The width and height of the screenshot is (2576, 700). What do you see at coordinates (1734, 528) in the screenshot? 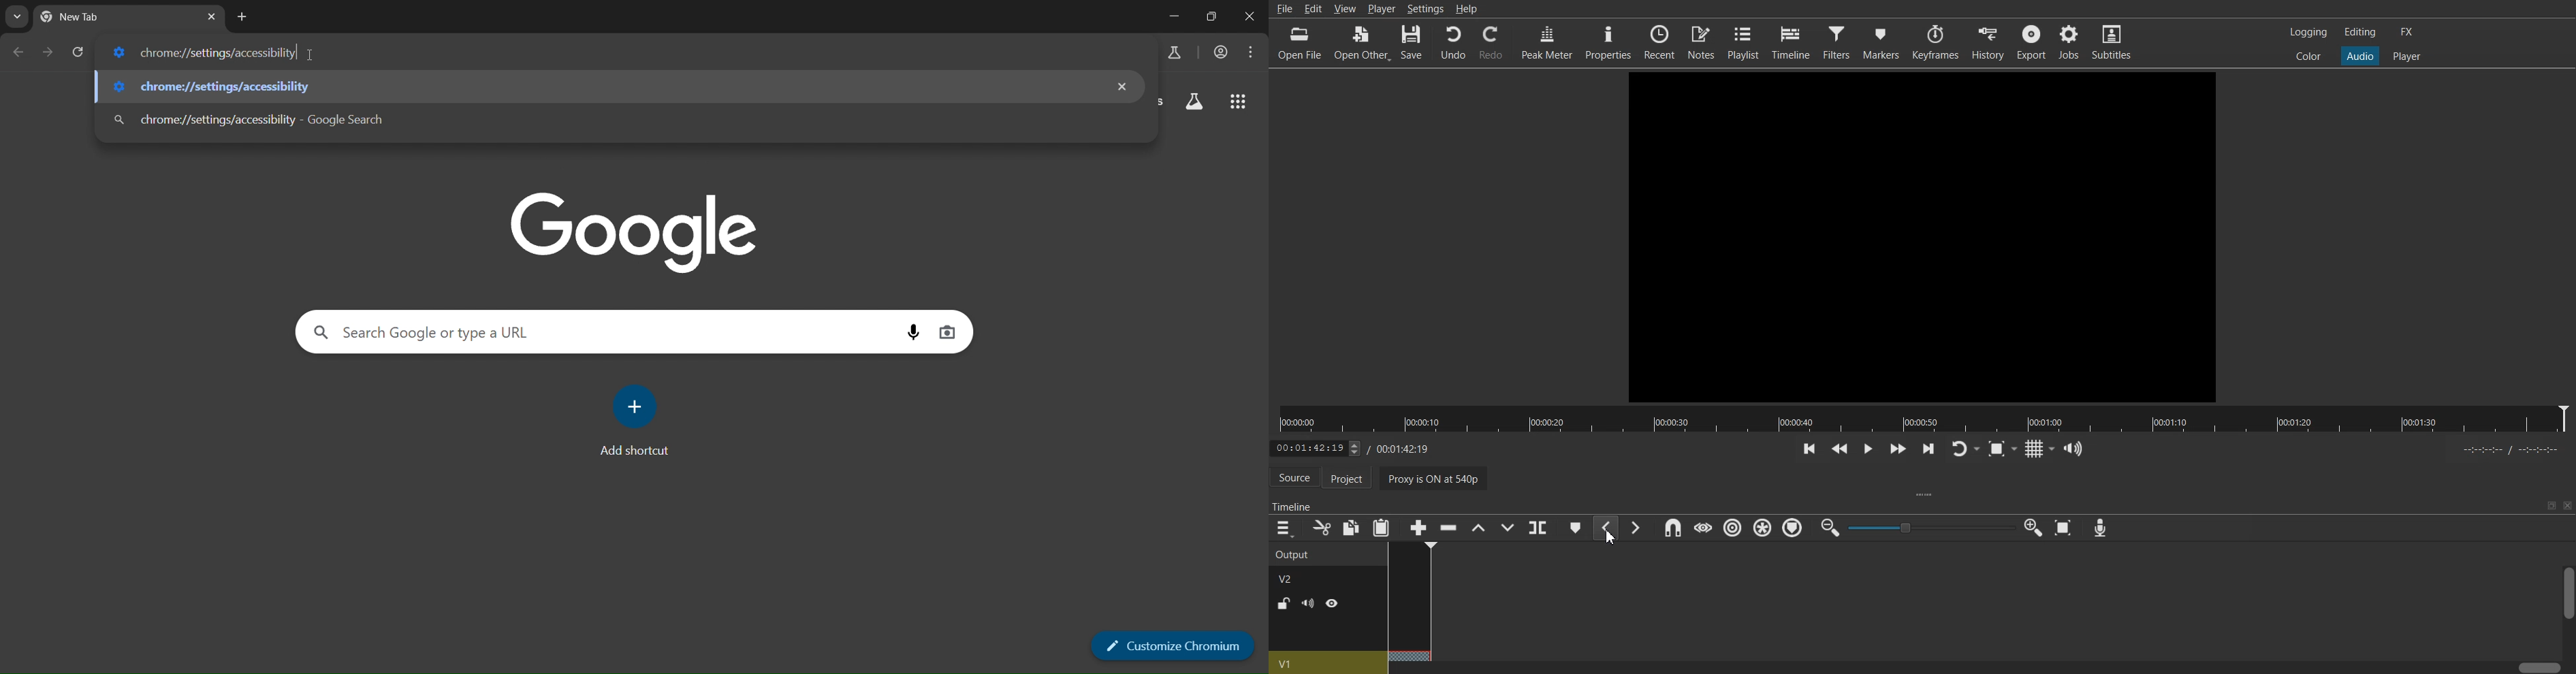
I see `Ripple` at bounding box center [1734, 528].